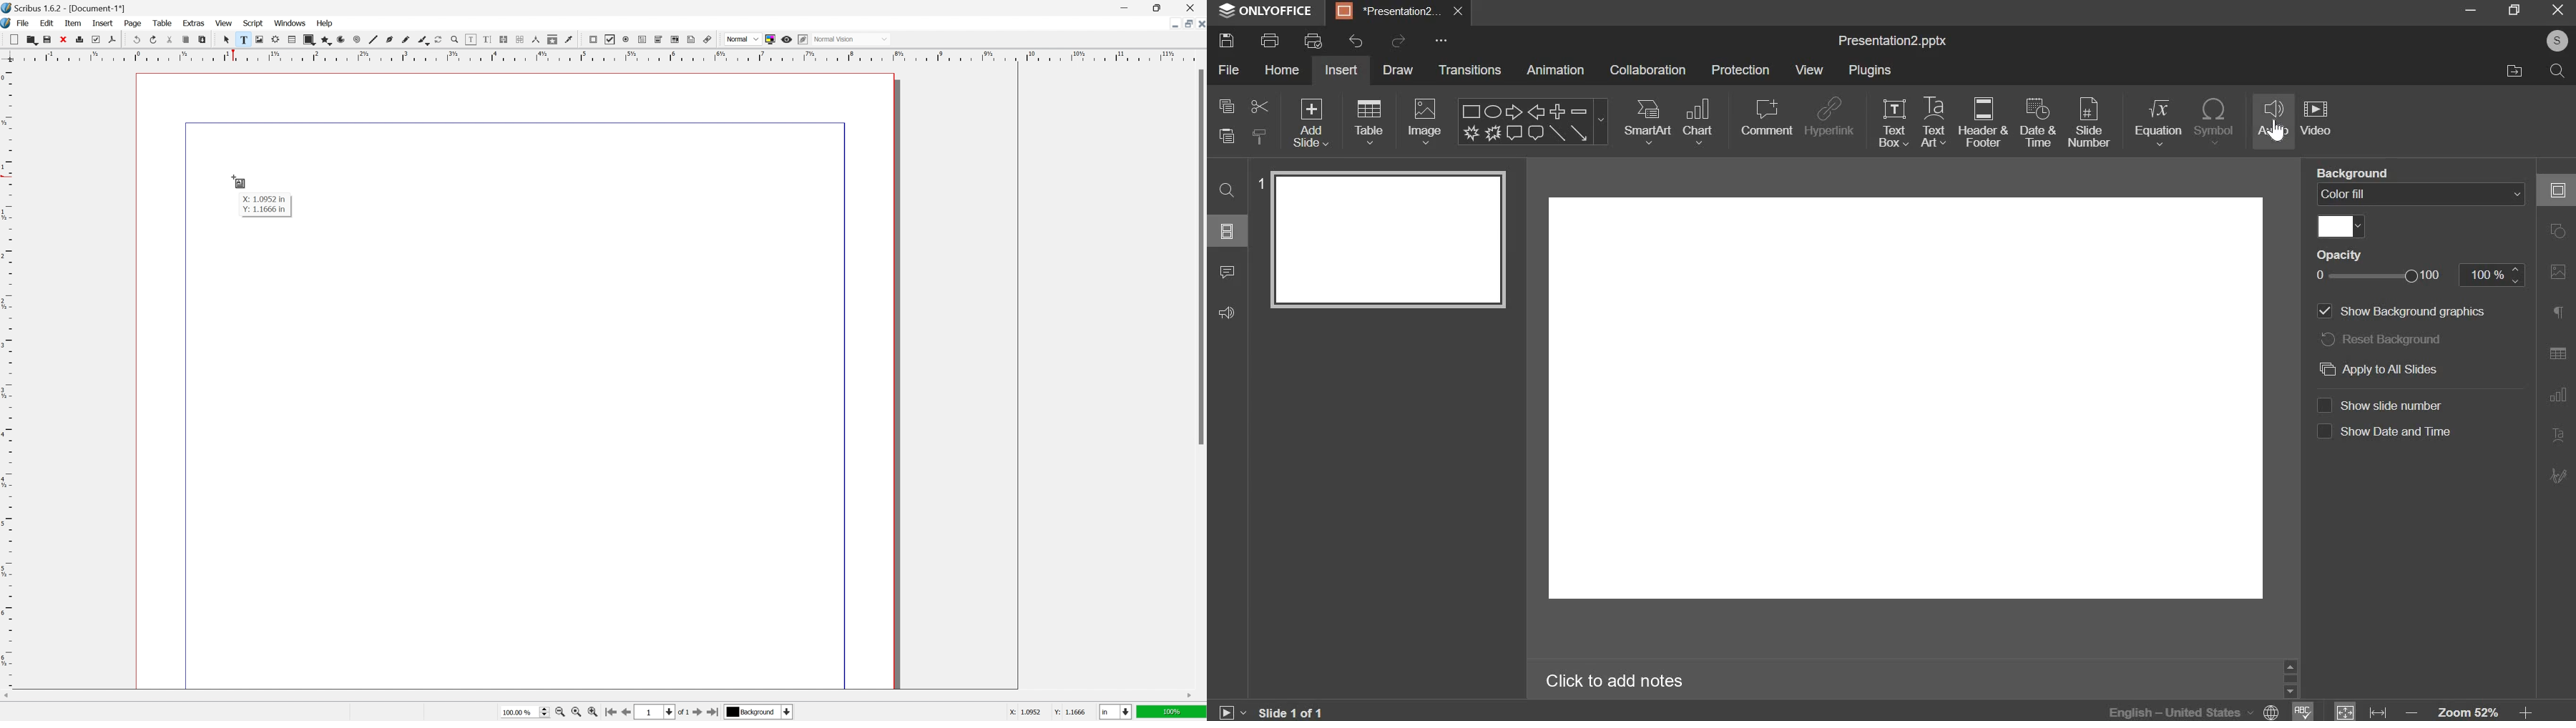 The width and height of the screenshot is (2576, 728). What do you see at coordinates (1904, 398) in the screenshot?
I see `editor` at bounding box center [1904, 398].